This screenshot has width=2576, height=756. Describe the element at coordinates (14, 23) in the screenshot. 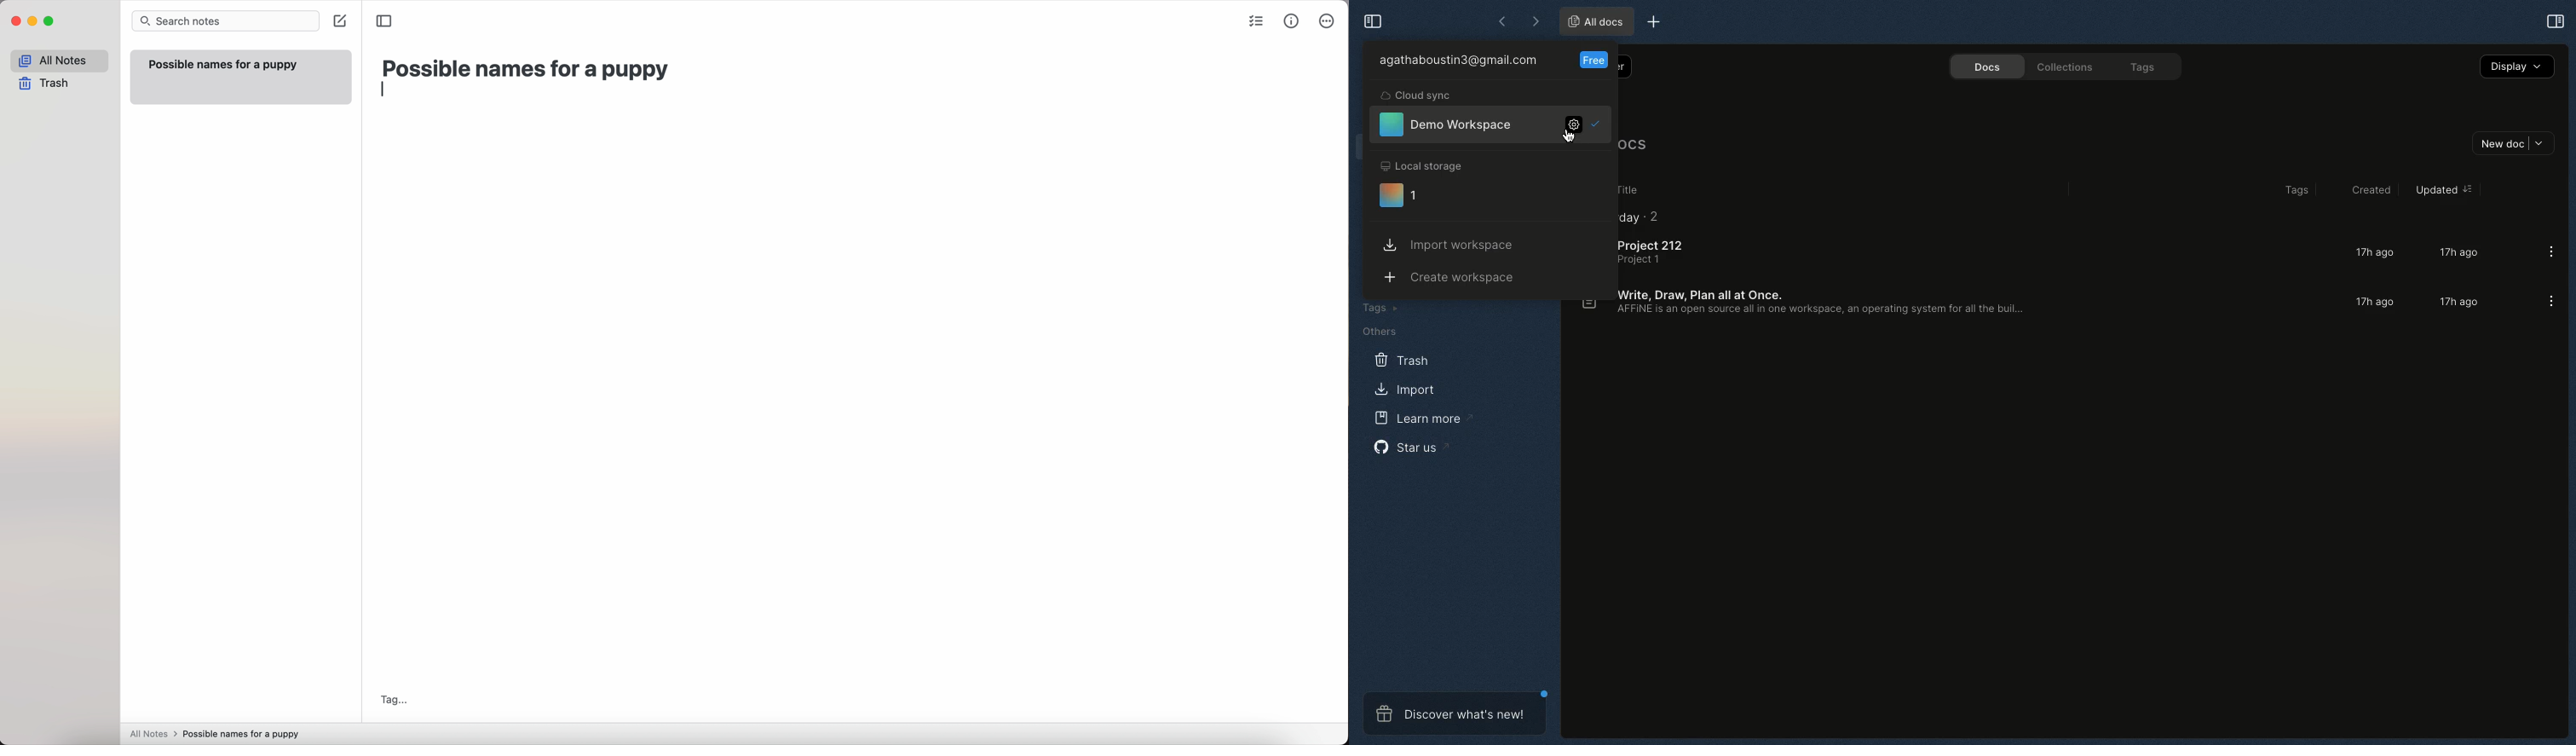

I see `close` at that location.